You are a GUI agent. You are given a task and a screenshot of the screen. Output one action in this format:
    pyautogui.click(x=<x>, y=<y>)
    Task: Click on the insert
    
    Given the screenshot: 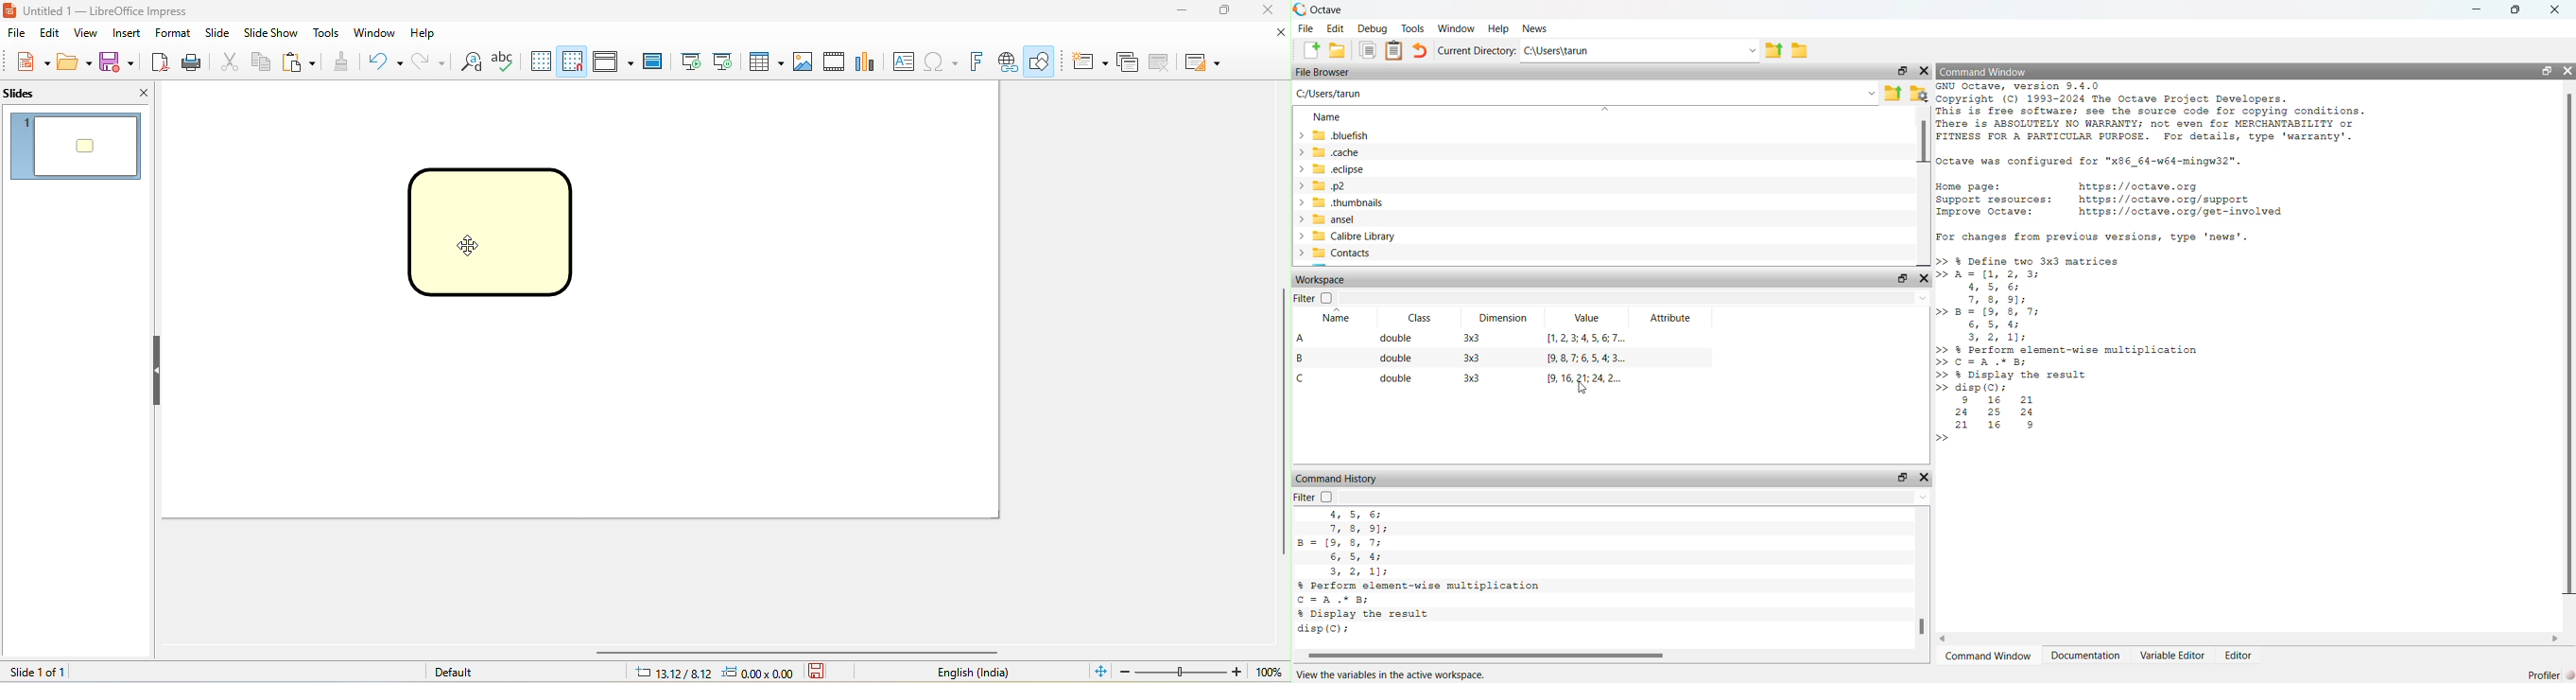 What is the action you would take?
    pyautogui.click(x=130, y=33)
    